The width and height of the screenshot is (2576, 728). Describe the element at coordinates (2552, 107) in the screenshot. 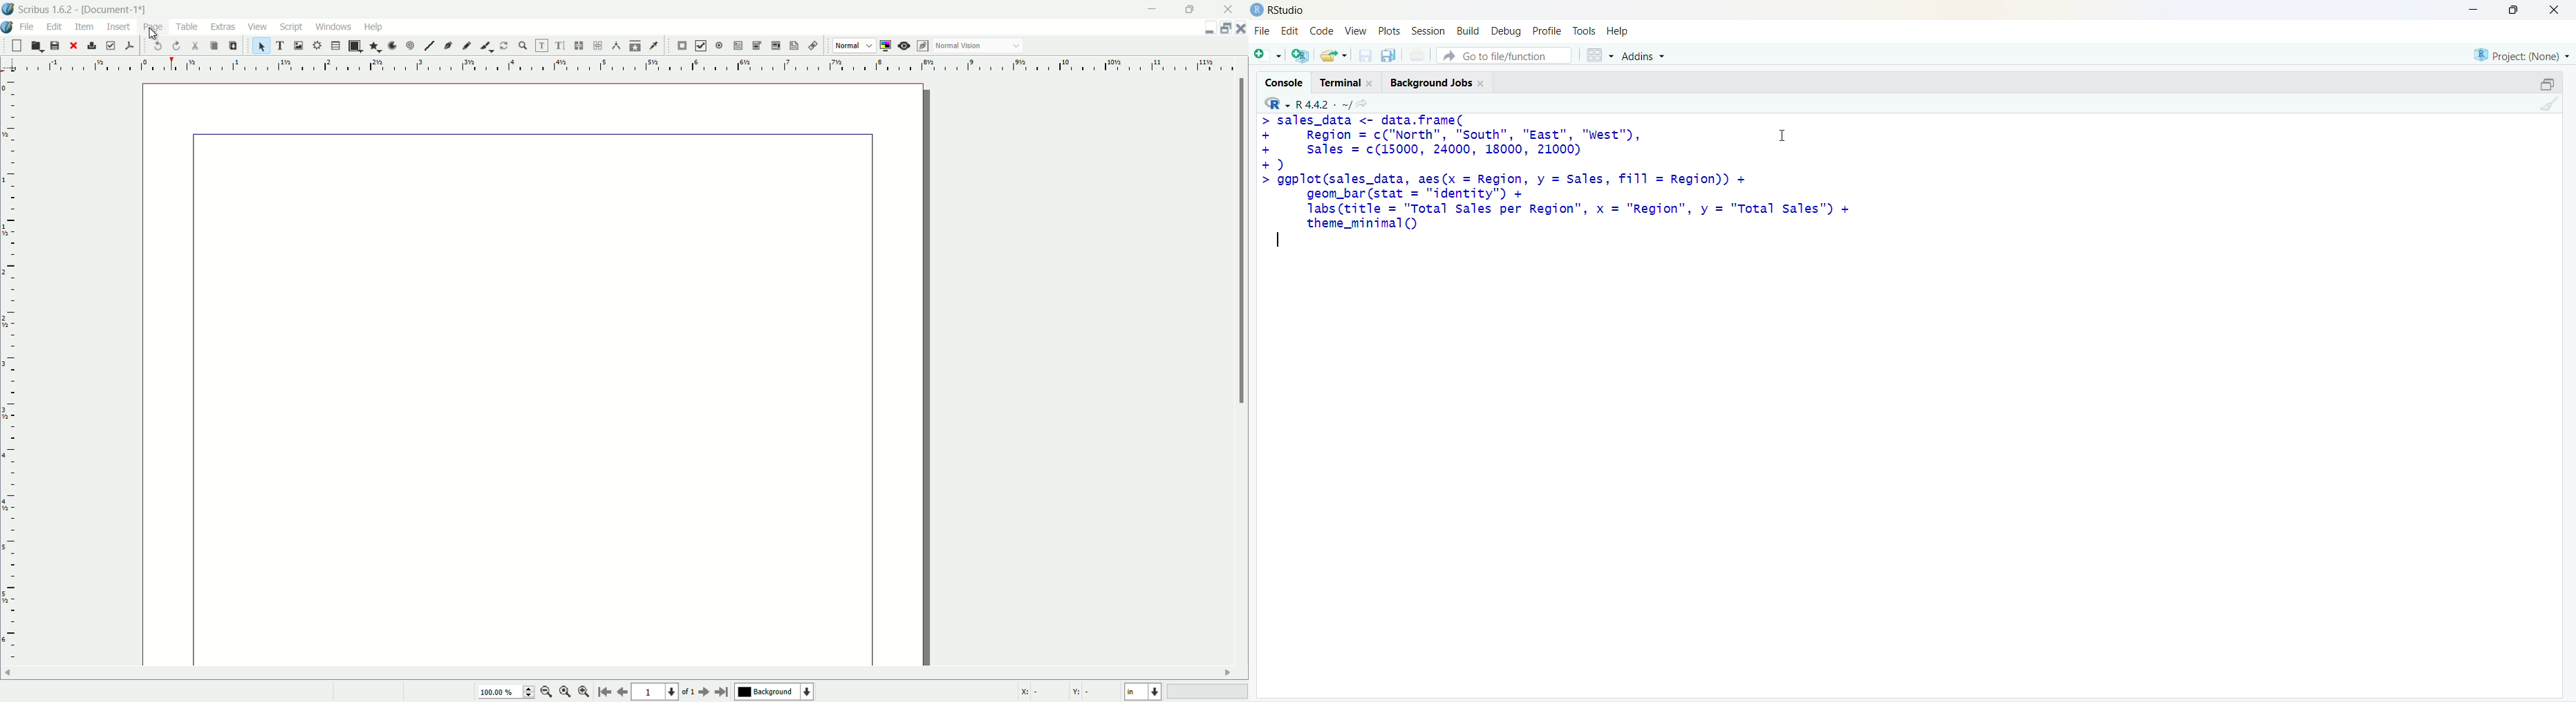

I see `clear` at that location.